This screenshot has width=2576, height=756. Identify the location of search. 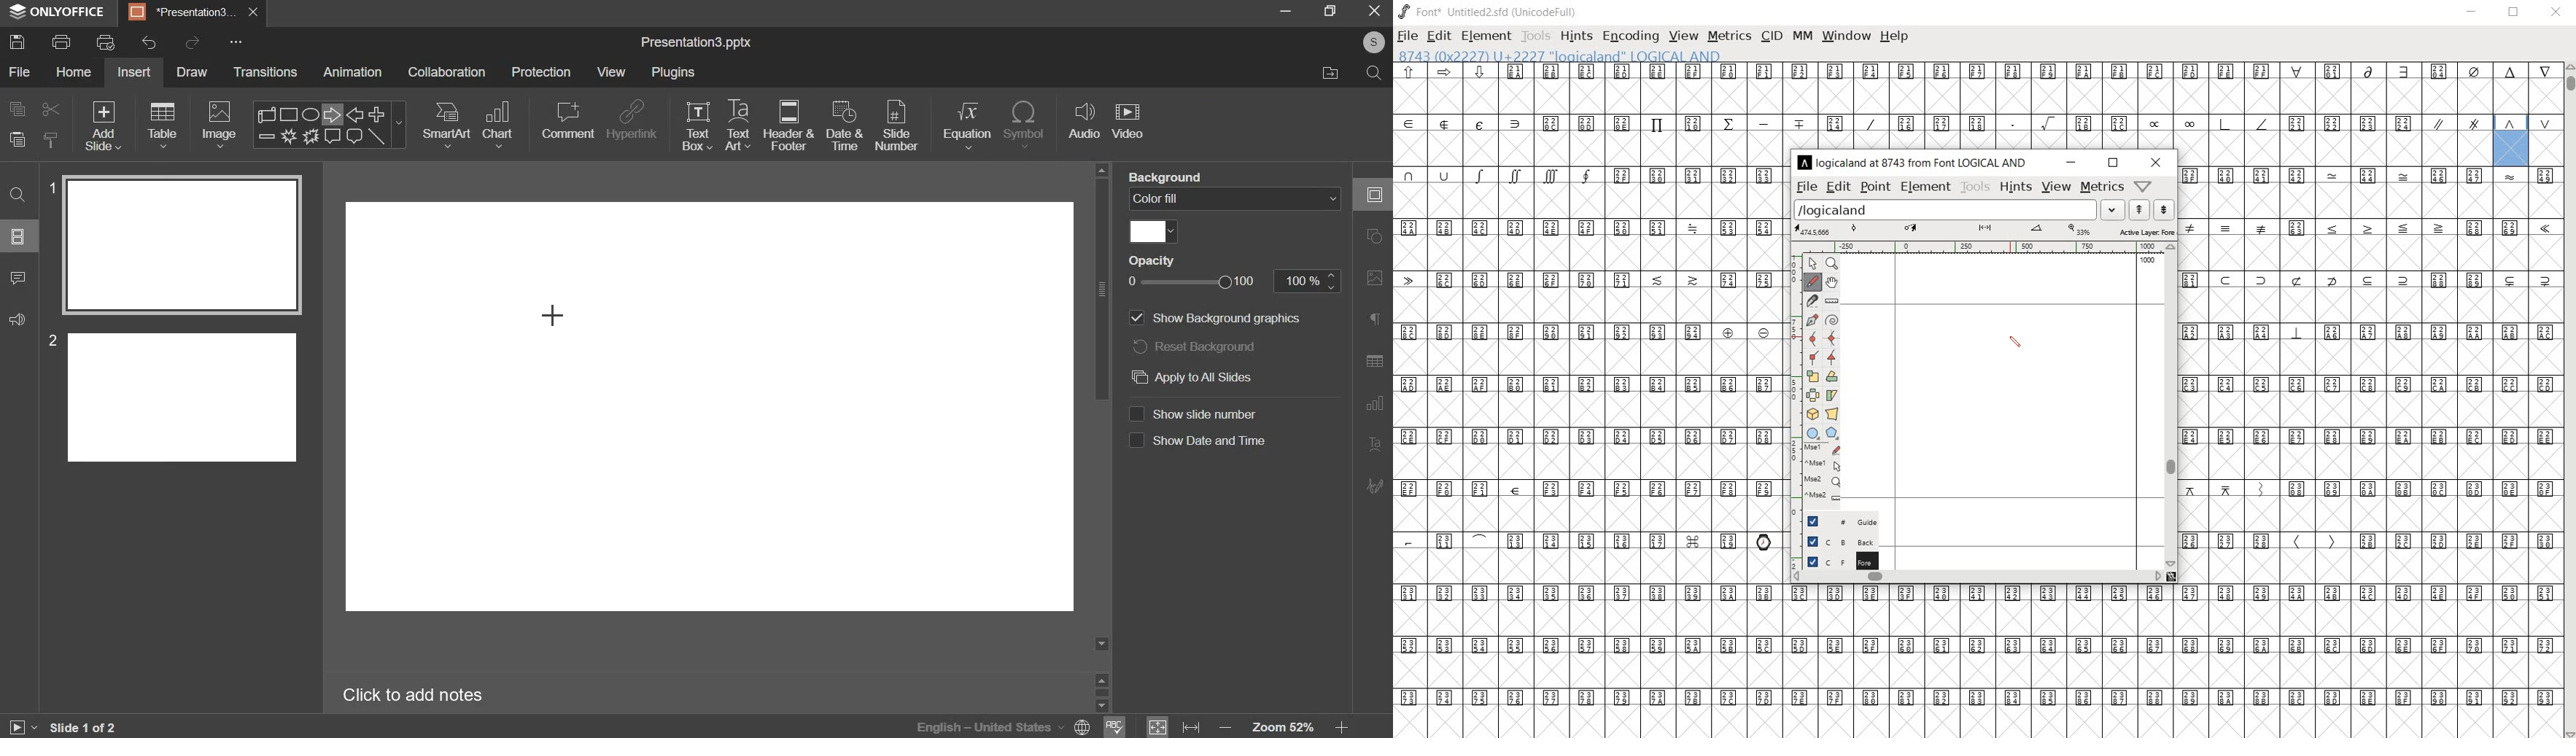
(1376, 76).